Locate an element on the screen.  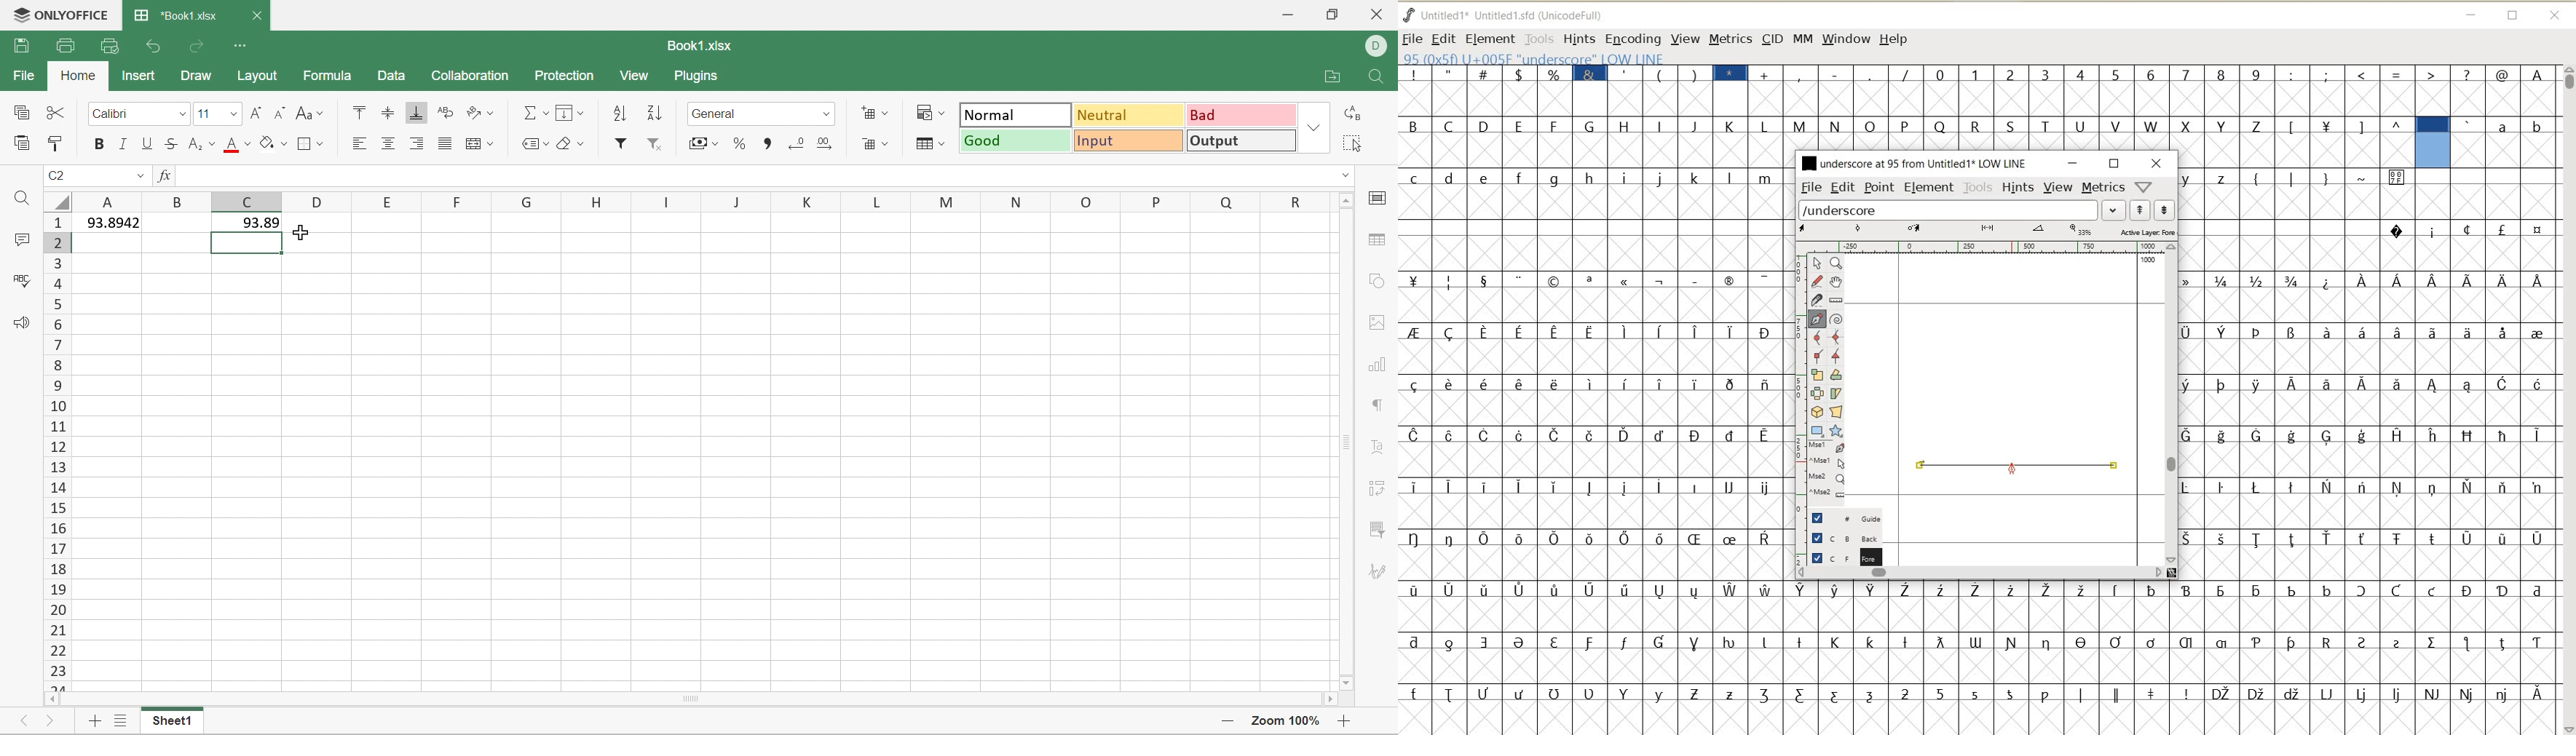
Minimize is located at coordinates (1285, 15).